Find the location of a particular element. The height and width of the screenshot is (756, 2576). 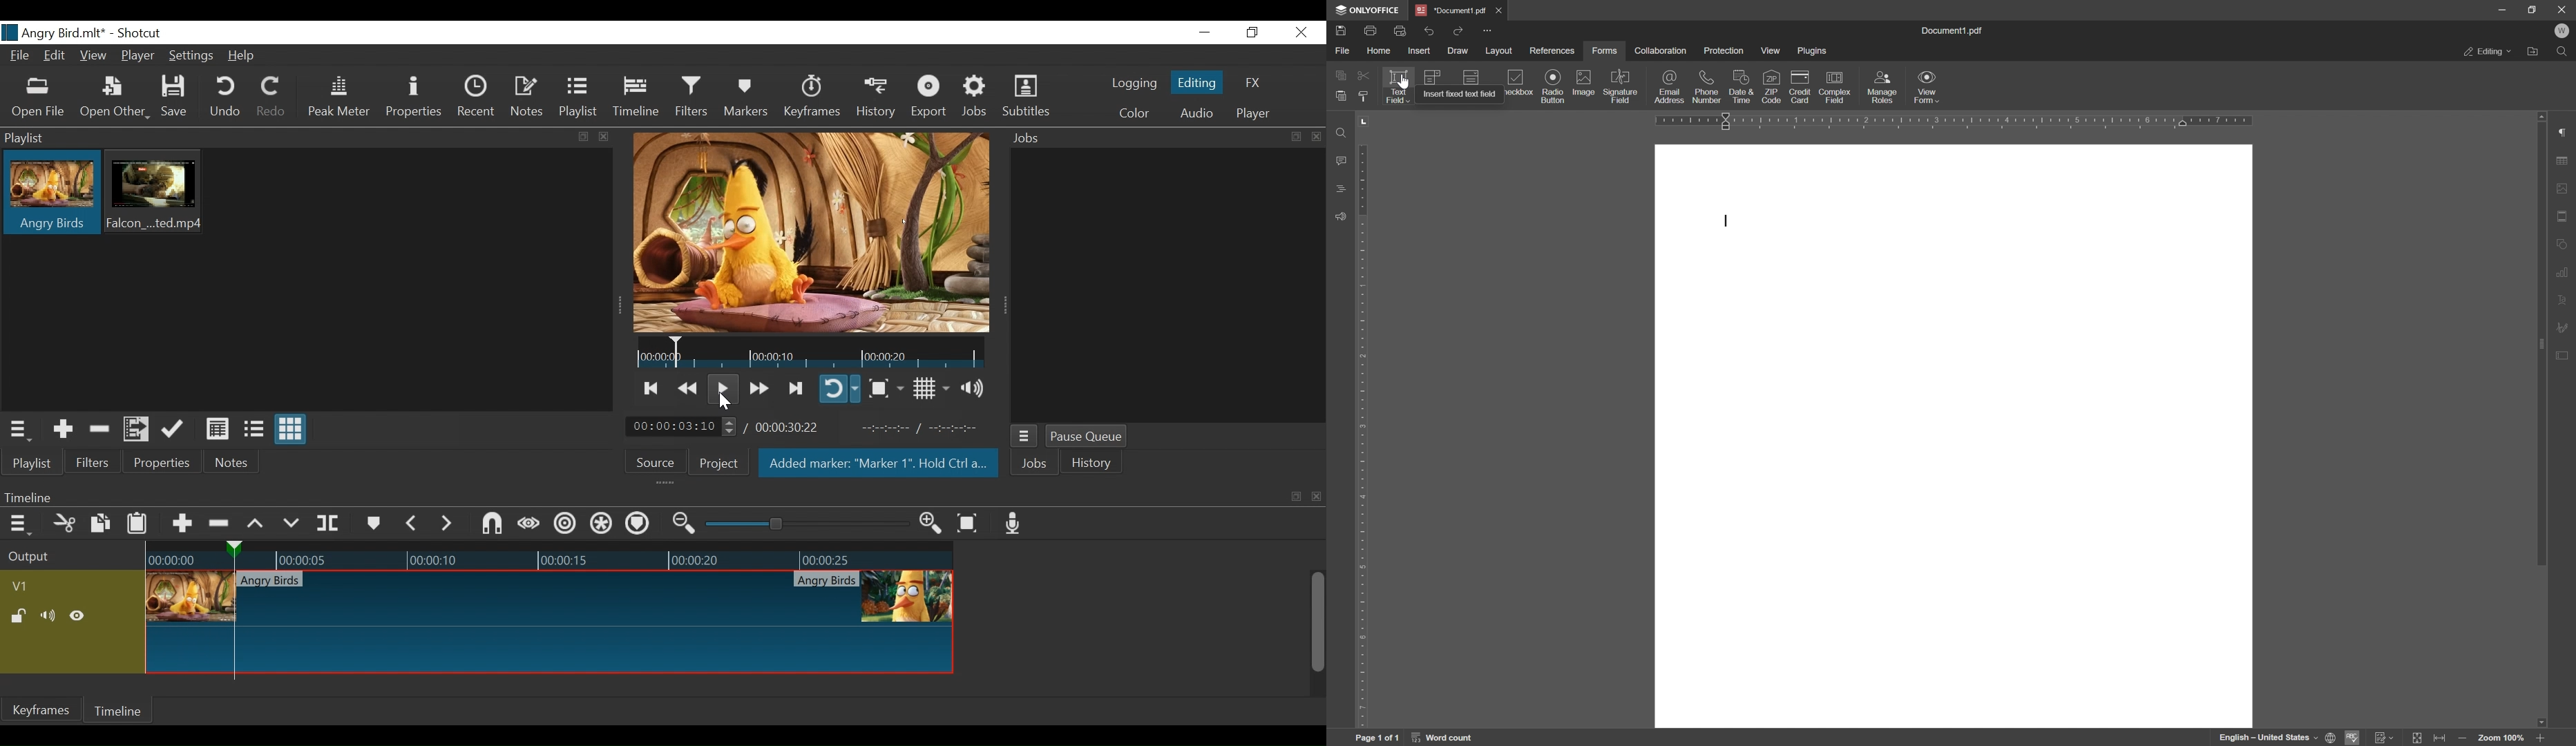

Skip to the previous point is located at coordinates (651, 388).